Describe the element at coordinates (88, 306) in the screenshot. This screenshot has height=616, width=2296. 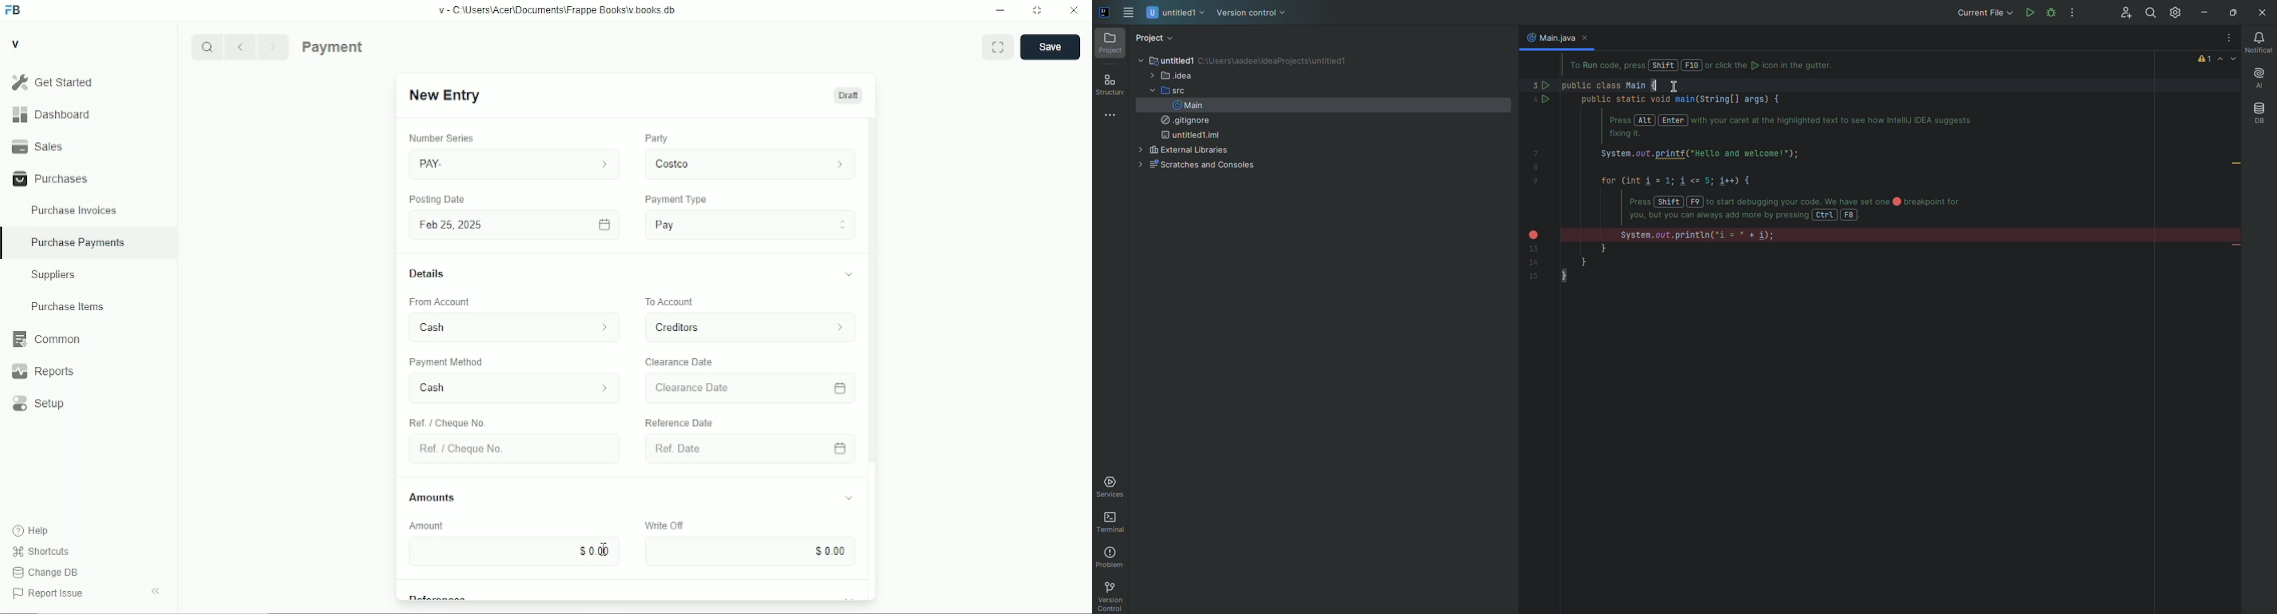
I see `Purchase Items` at that location.